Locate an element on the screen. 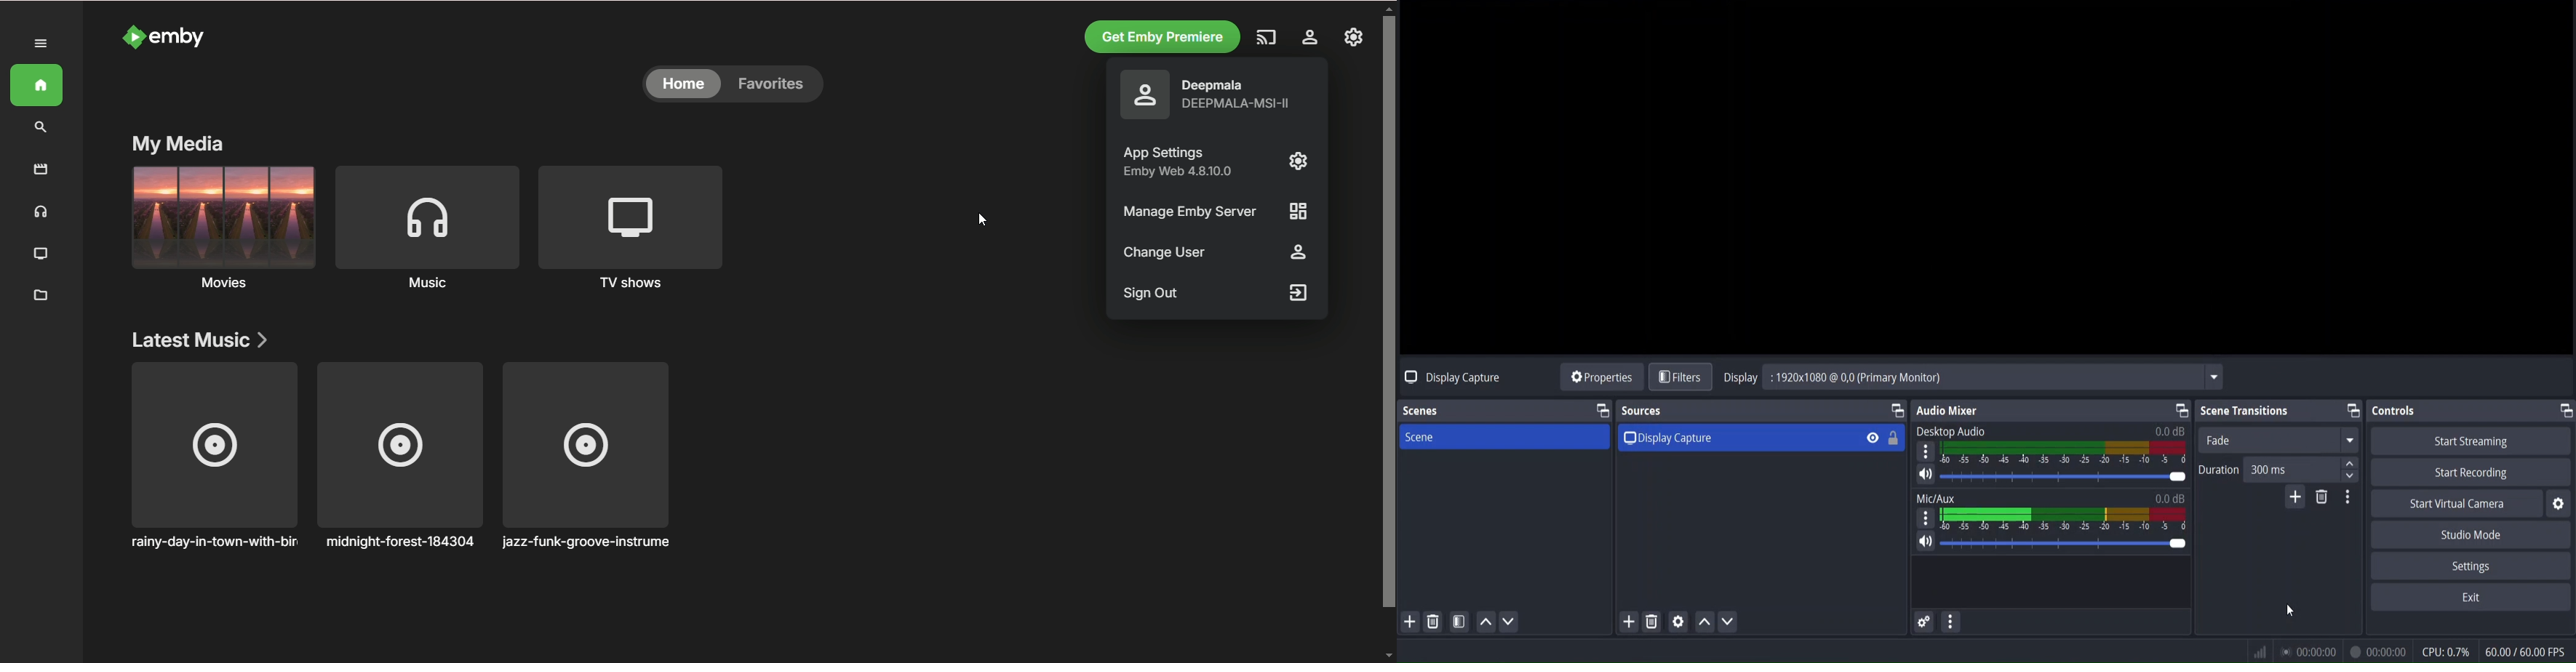 The height and width of the screenshot is (672, 2576). exit is located at coordinates (2471, 598).